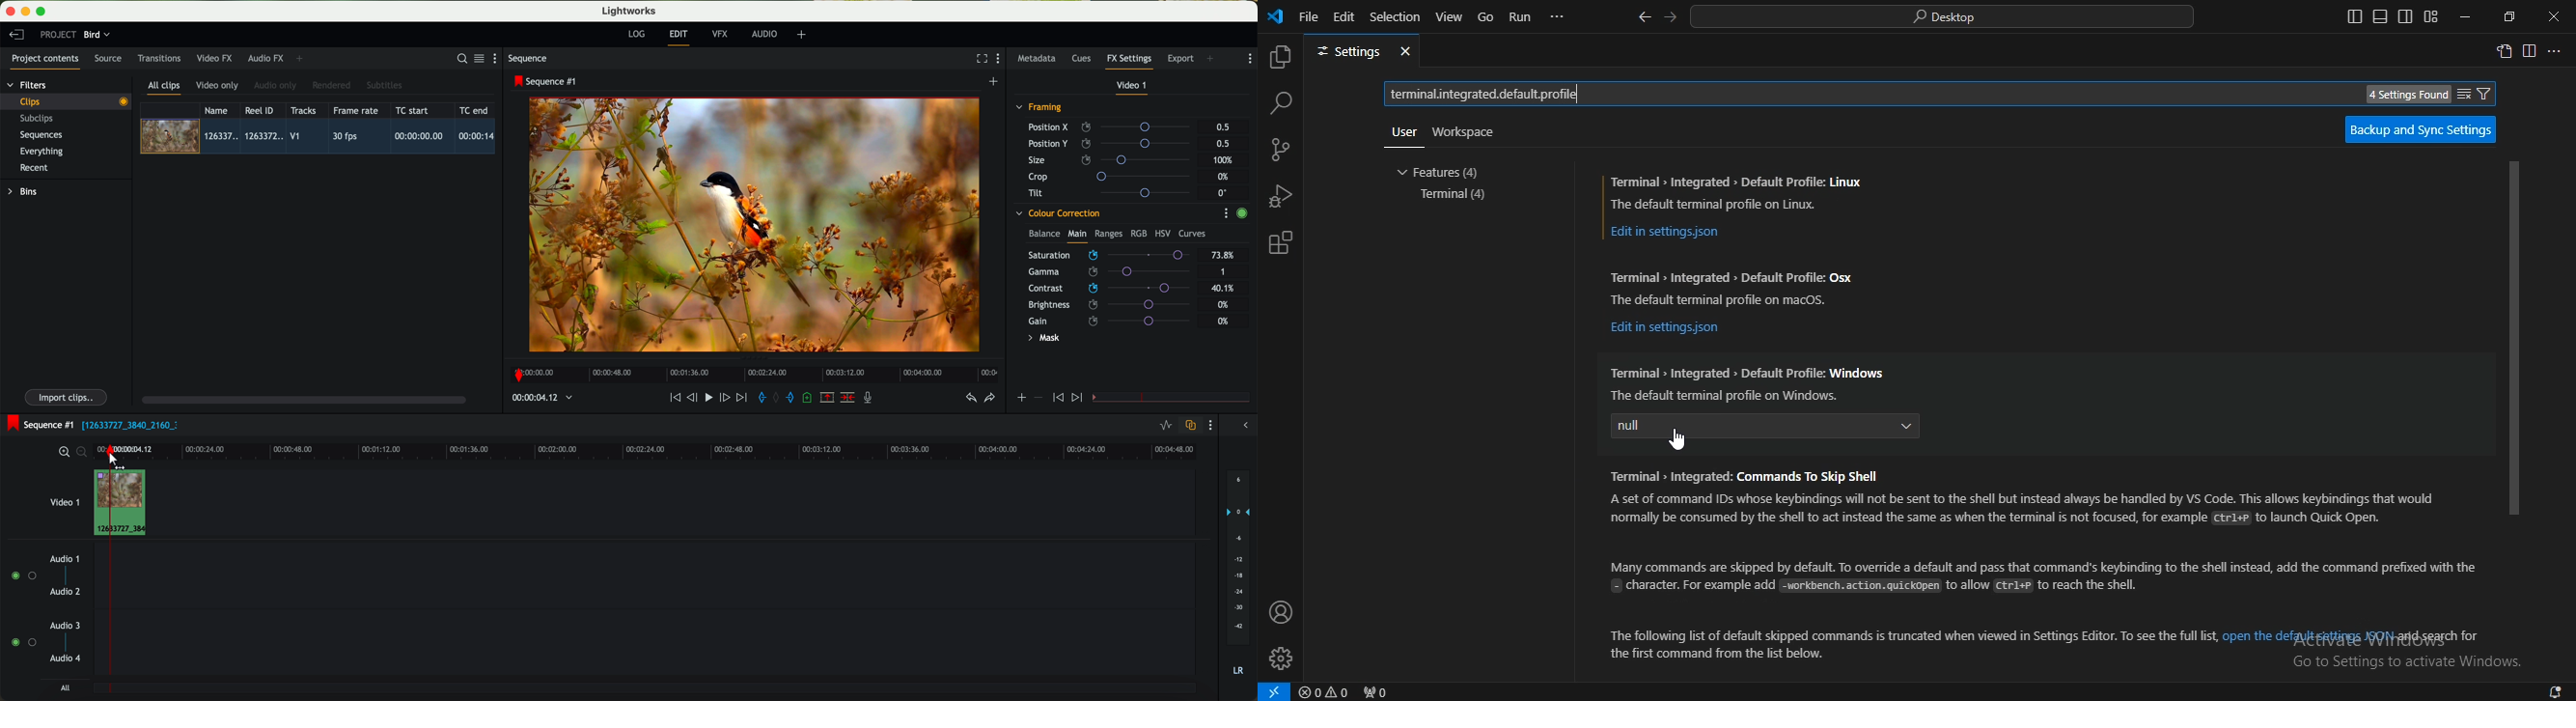 The height and width of the screenshot is (728, 2576). I want to click on user, so click(1405, 133).